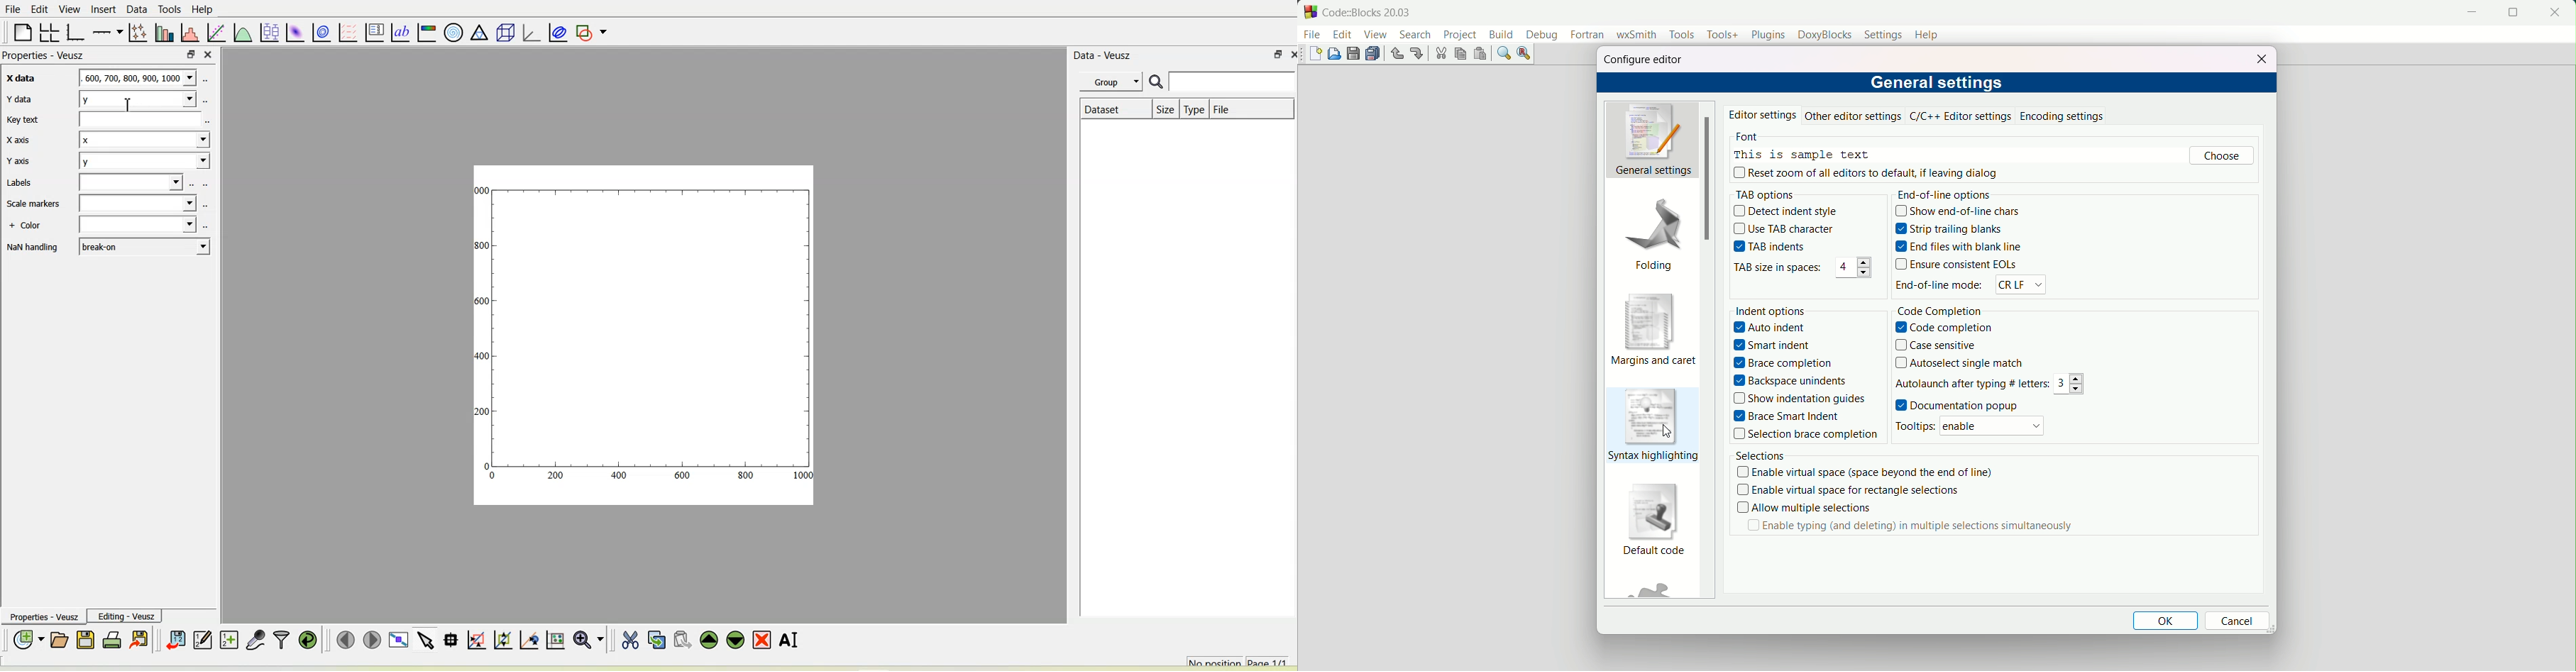  I want to click on plot key, so click(374, 31).